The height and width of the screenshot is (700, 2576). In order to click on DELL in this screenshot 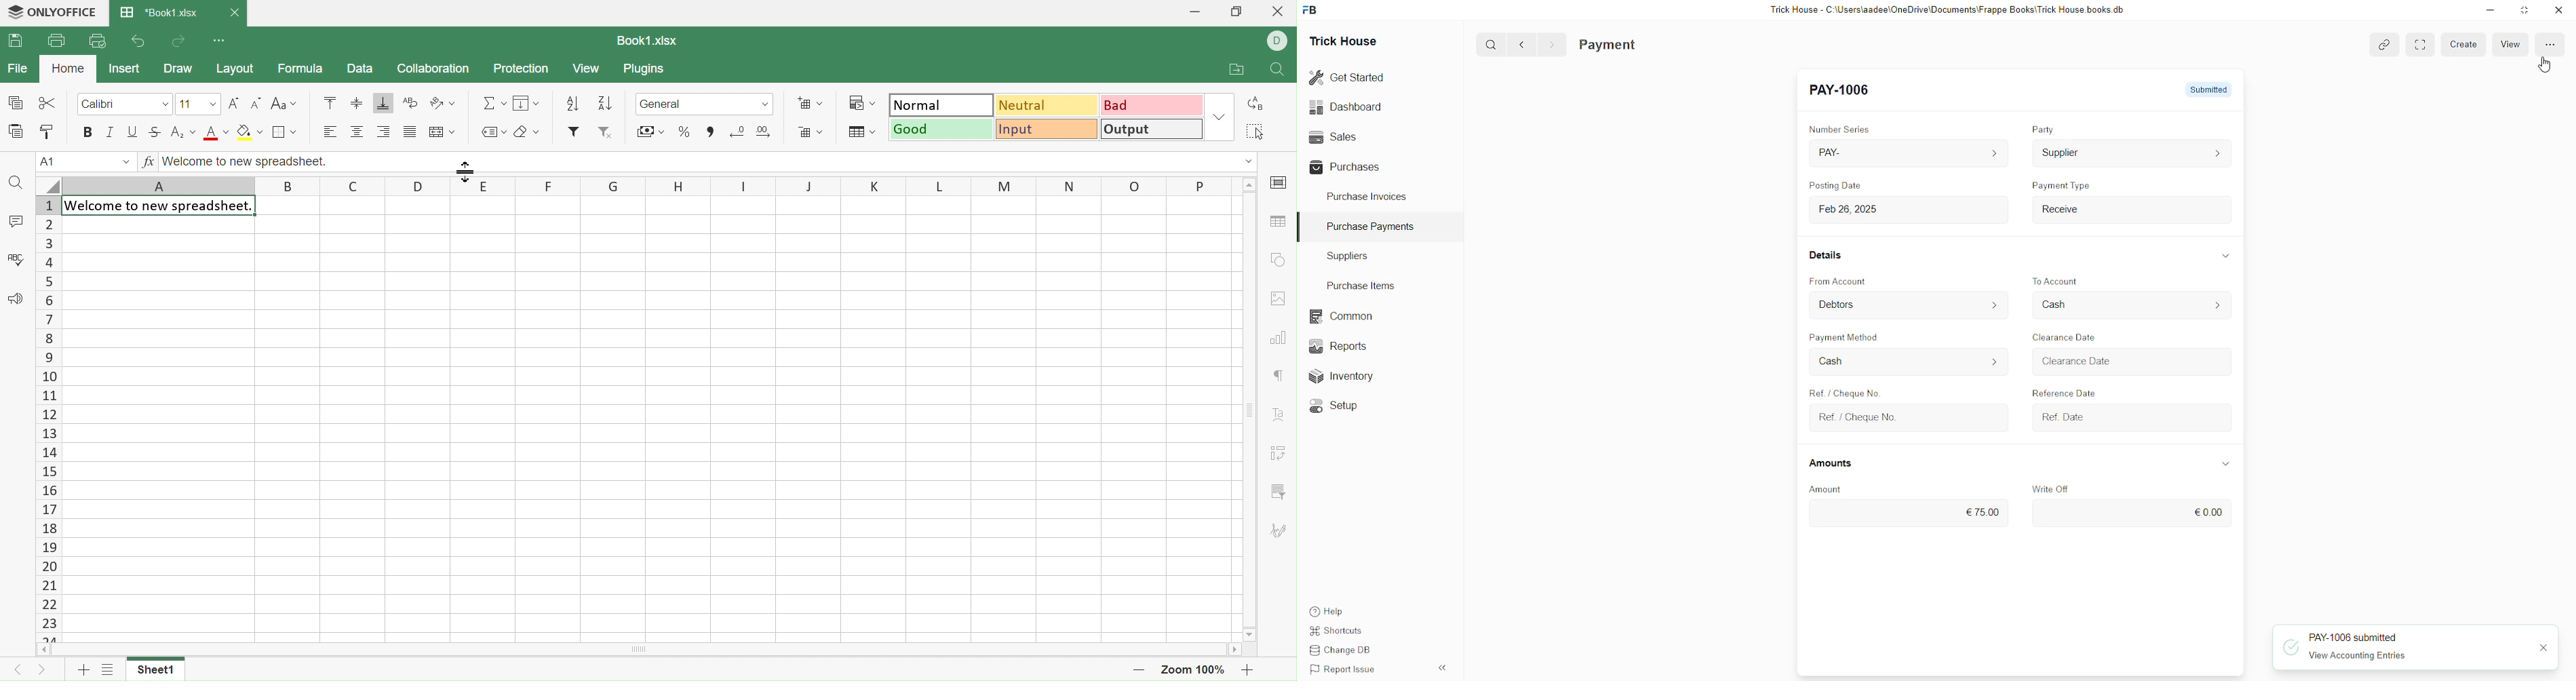, I will do `click(1278, 40)`.